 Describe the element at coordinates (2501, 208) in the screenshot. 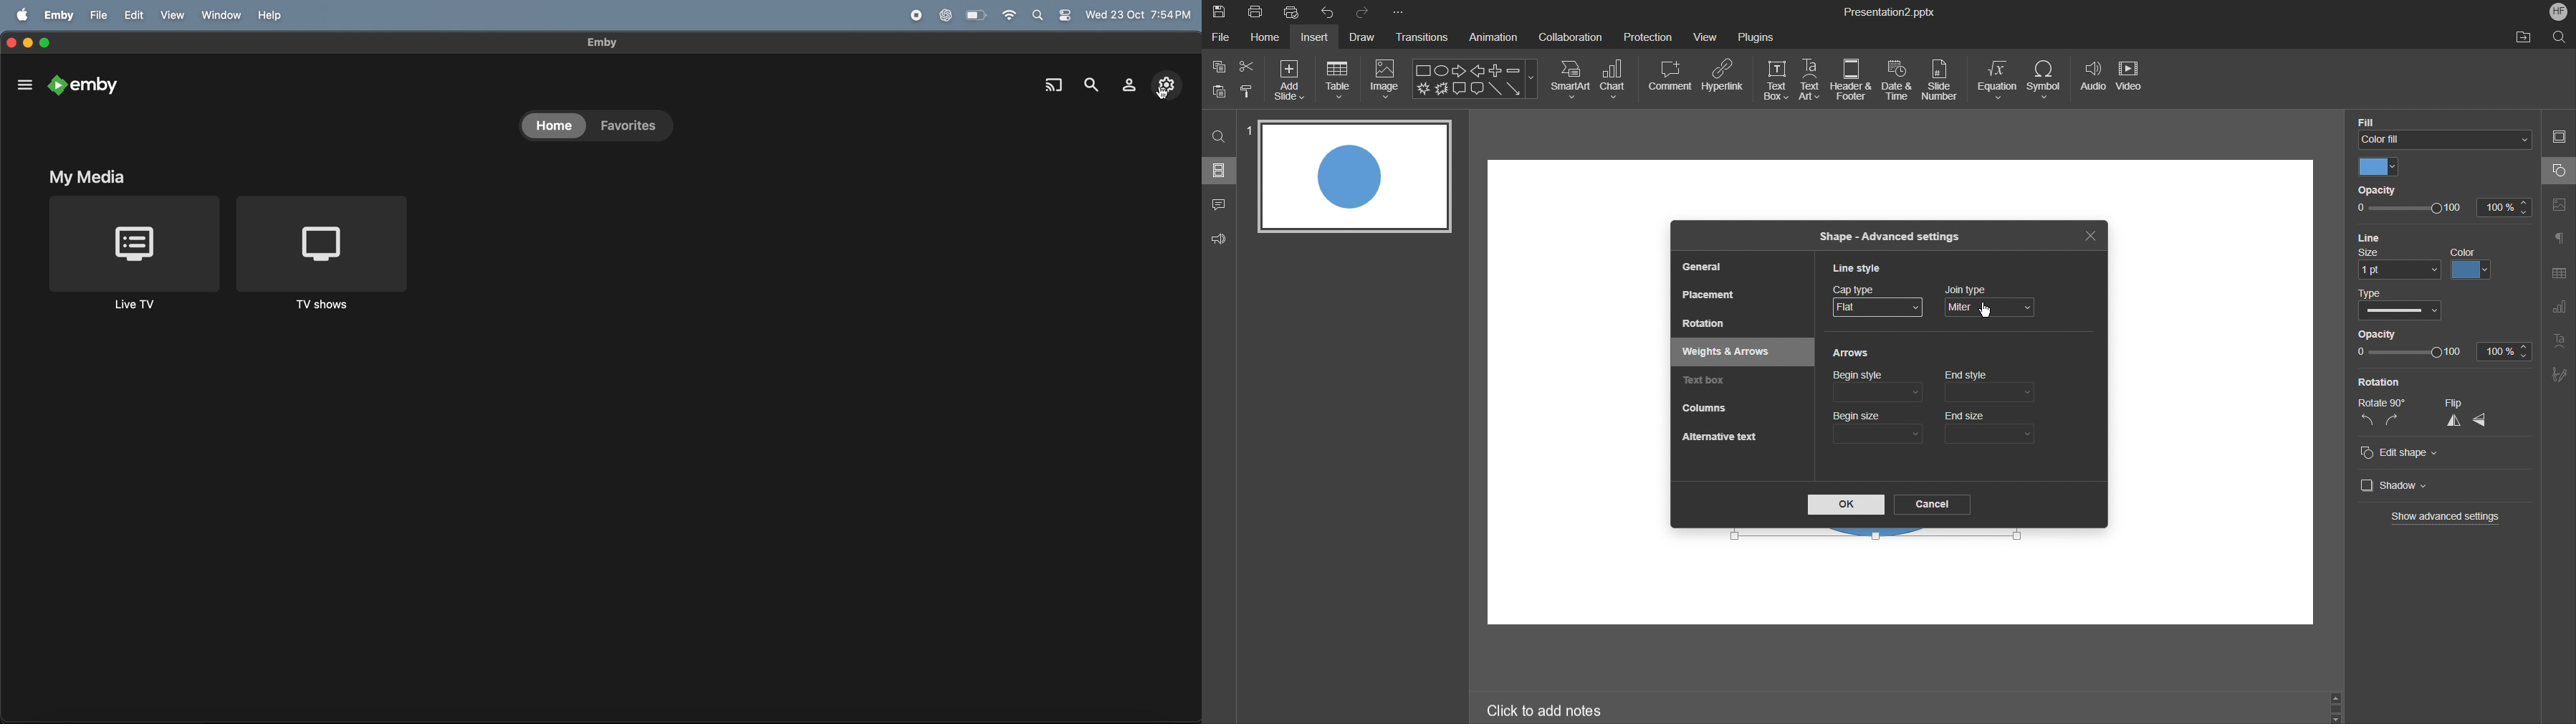

I see `100%` at that location.